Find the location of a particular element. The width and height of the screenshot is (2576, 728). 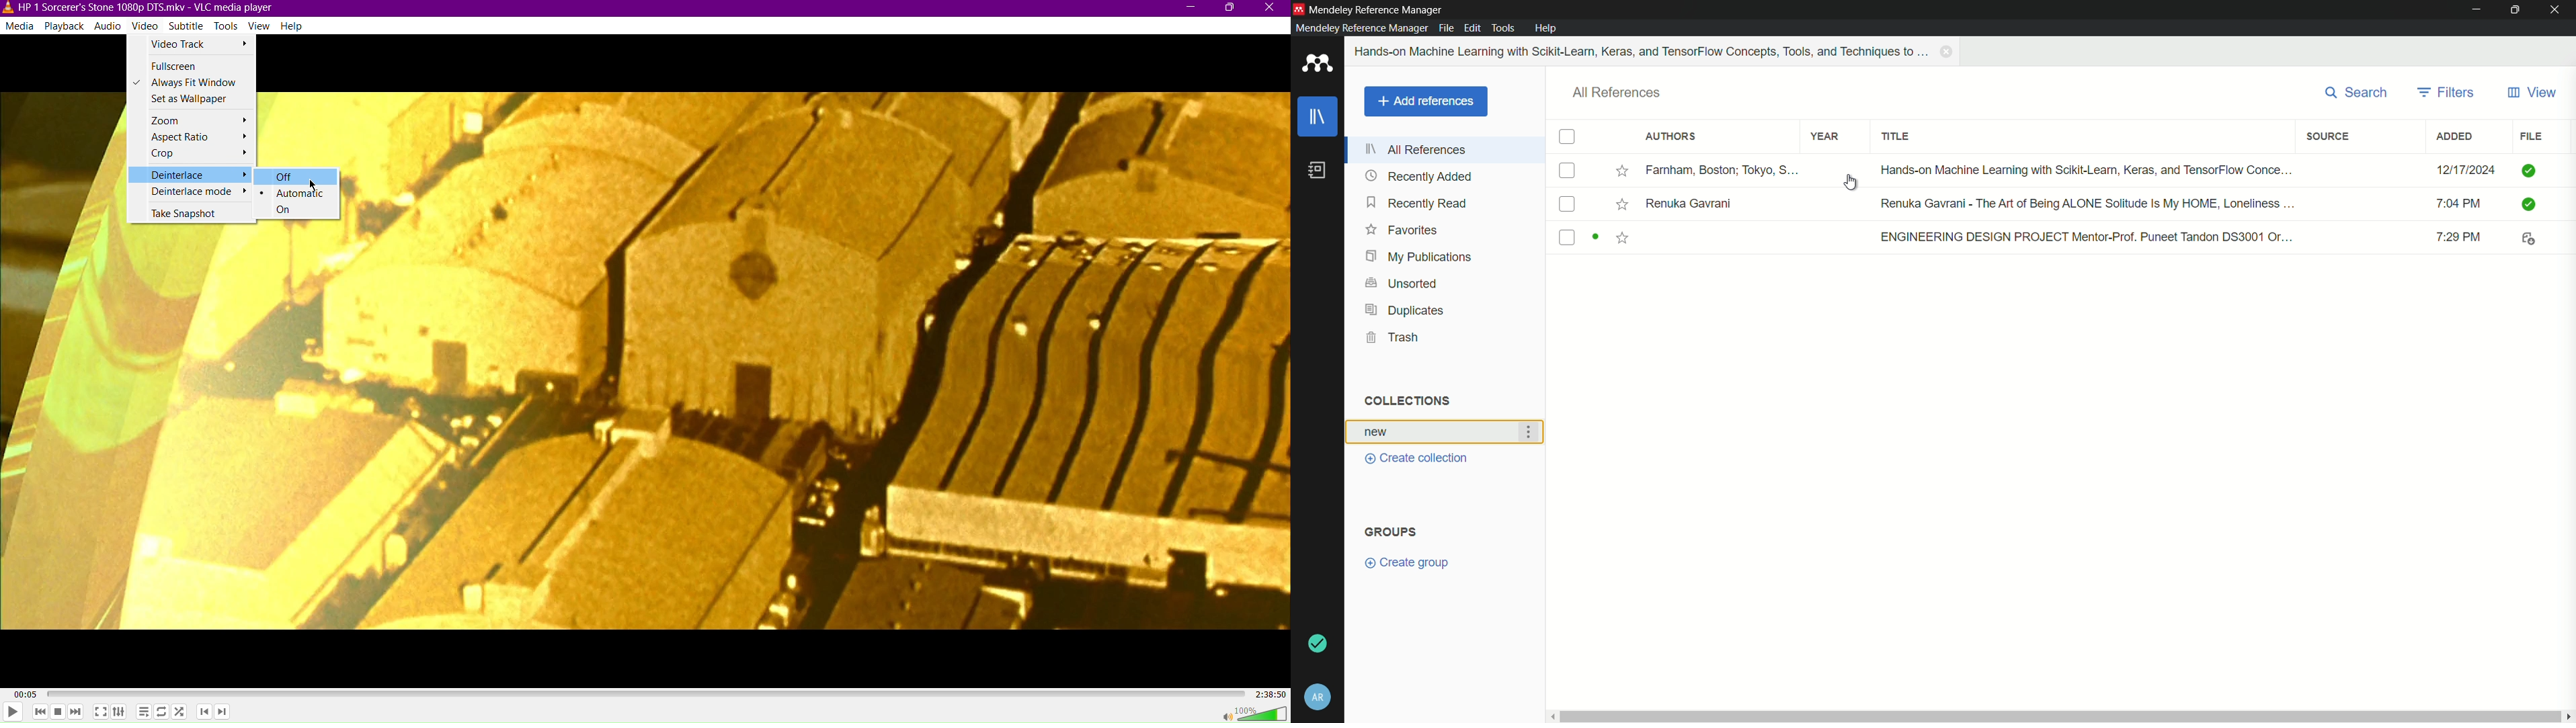

Timeline is located at coordinates (647, 693).